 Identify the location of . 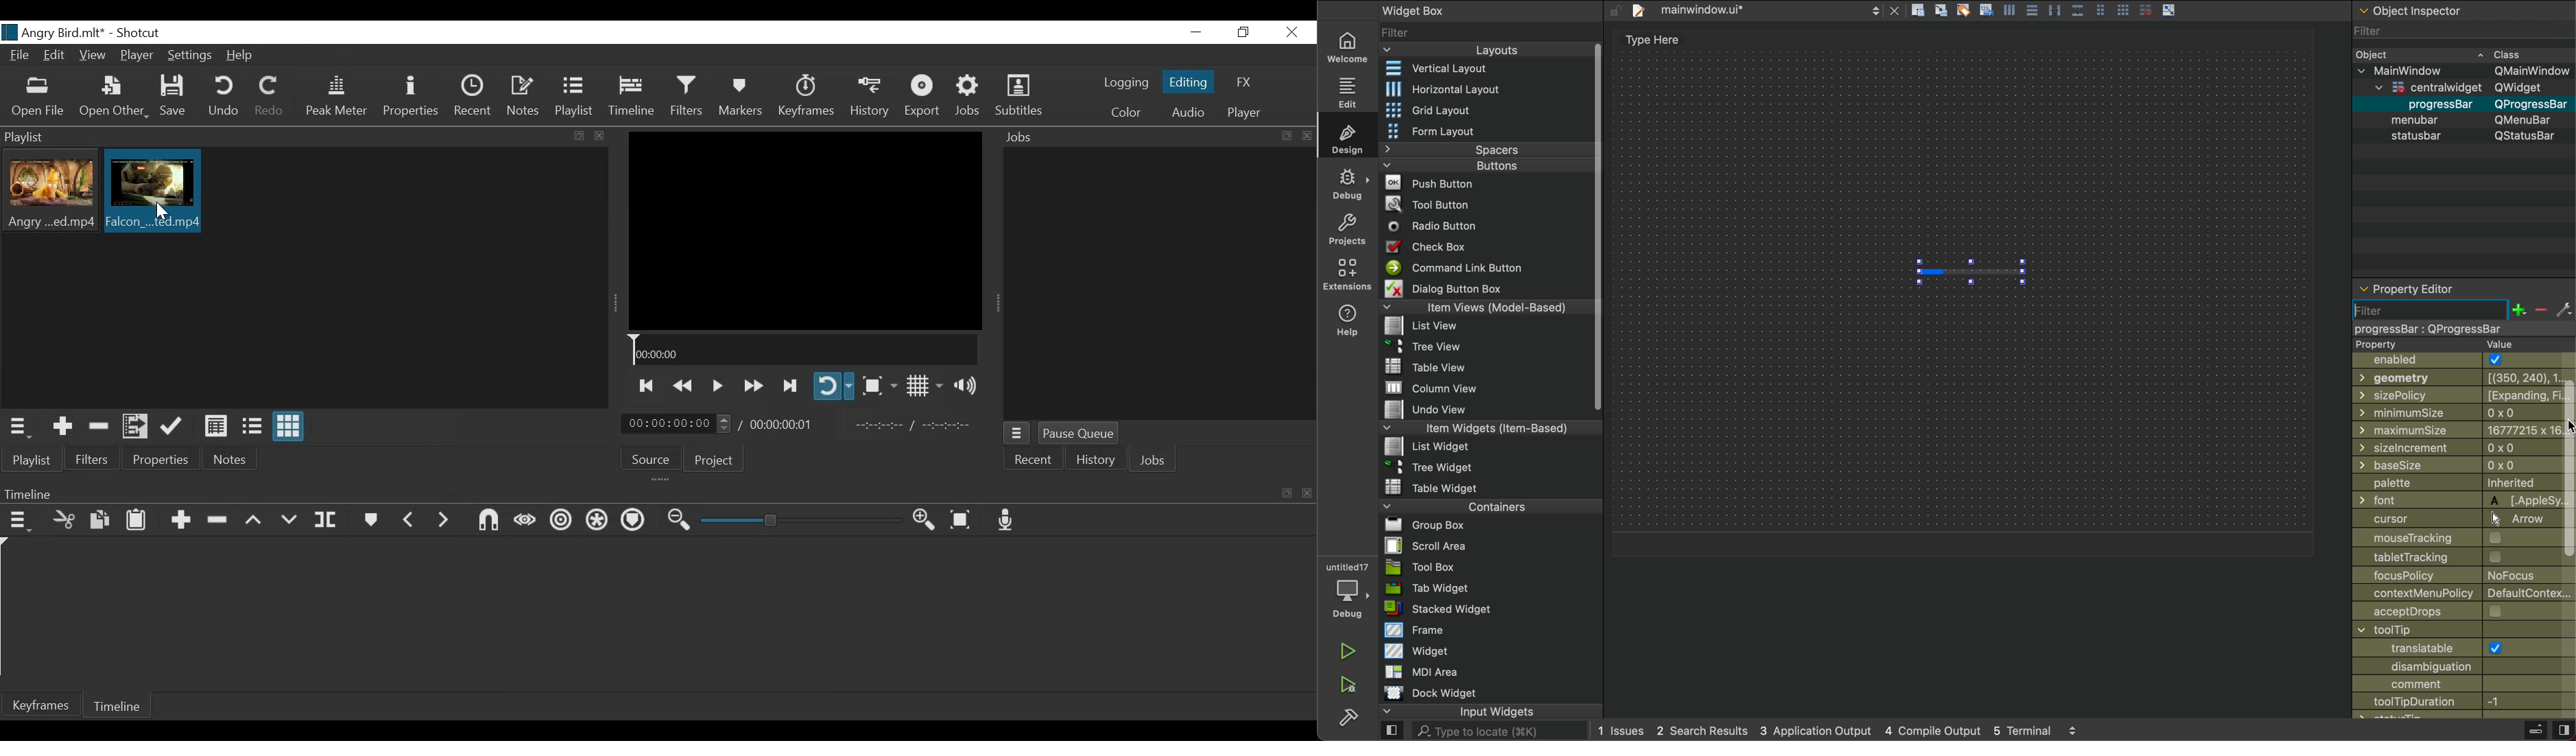
(1587, 1678).